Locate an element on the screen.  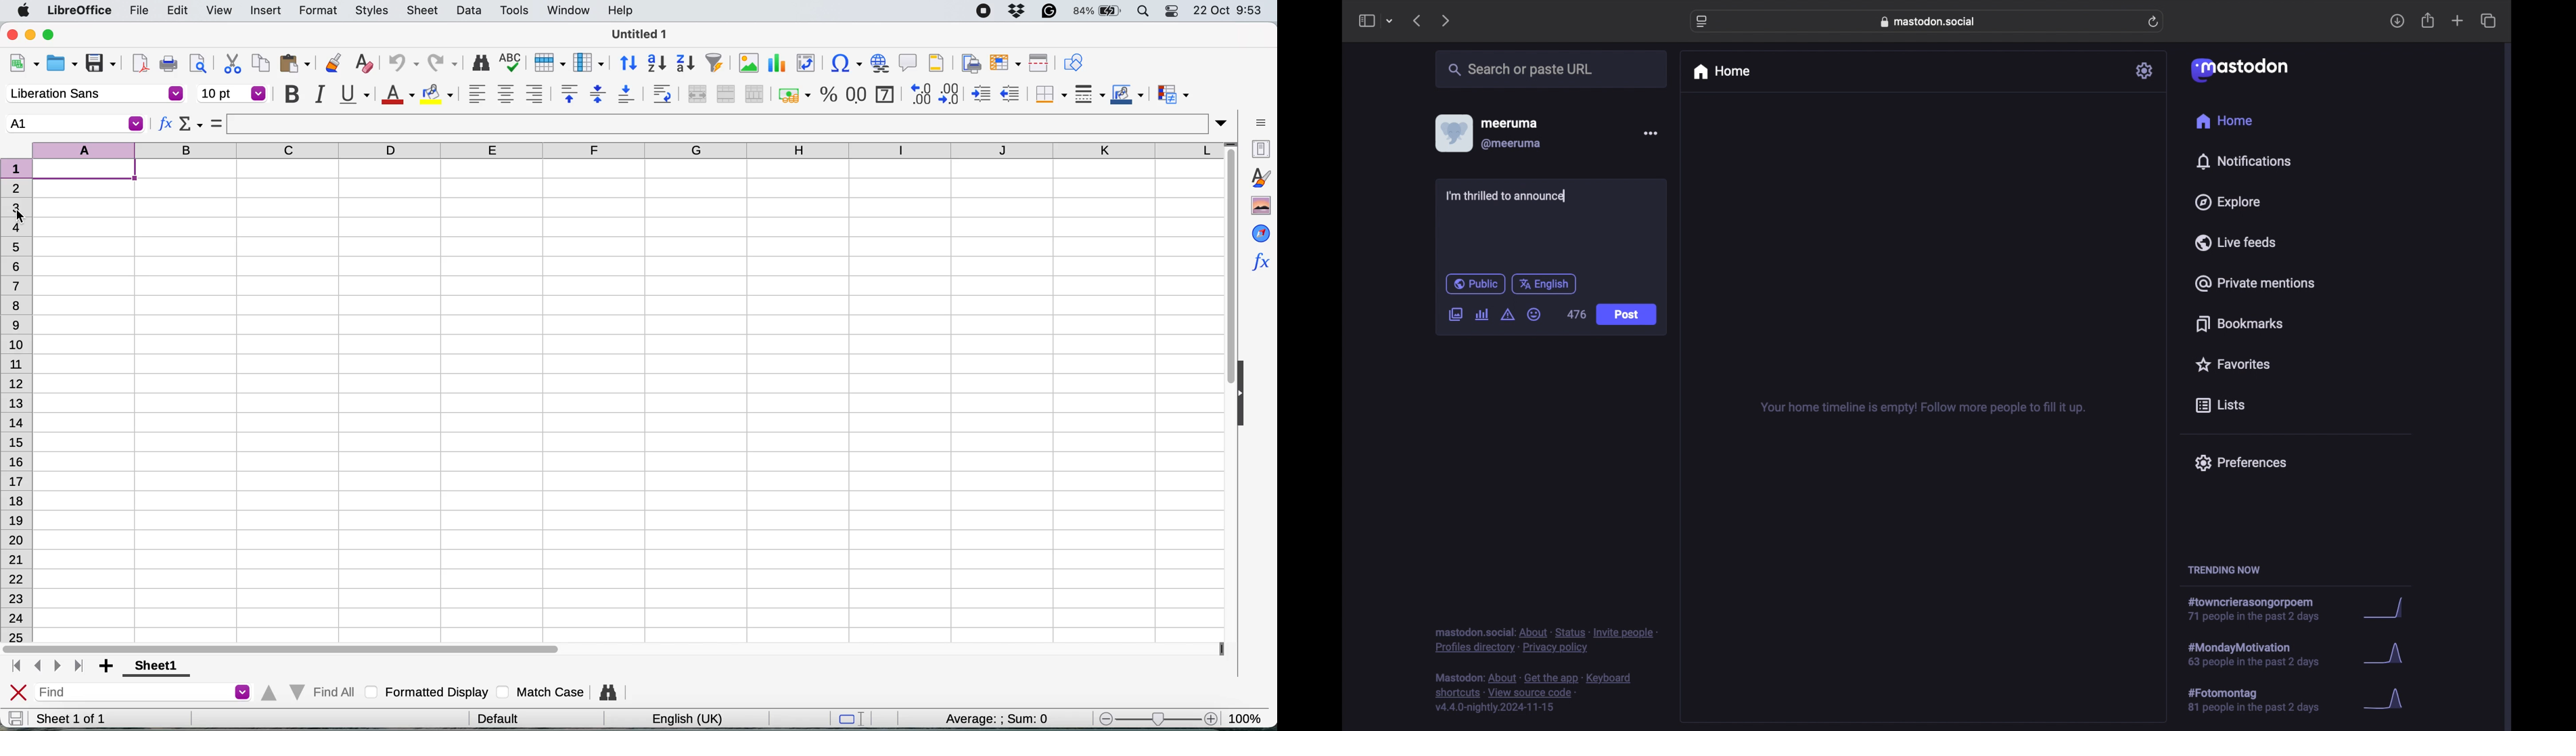
explore is located at coordinates (2228, 202).